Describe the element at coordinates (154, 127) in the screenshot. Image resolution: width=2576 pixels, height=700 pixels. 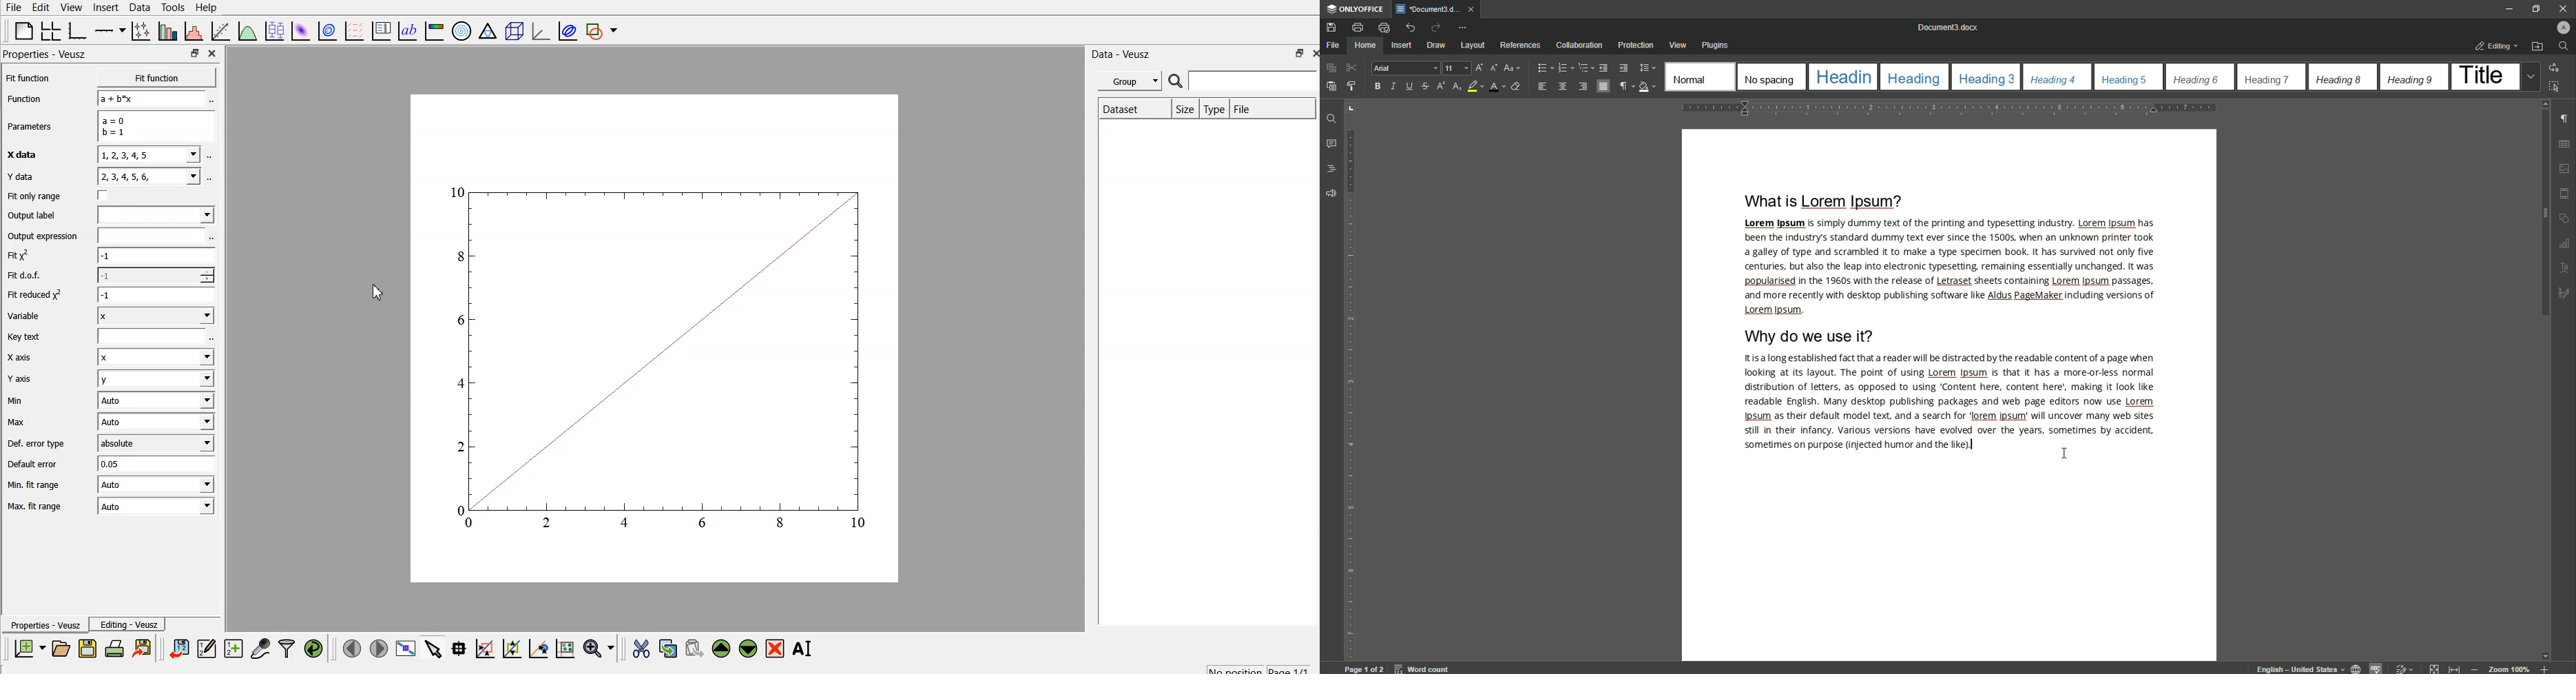
I see `a=0 b=1` at that location.